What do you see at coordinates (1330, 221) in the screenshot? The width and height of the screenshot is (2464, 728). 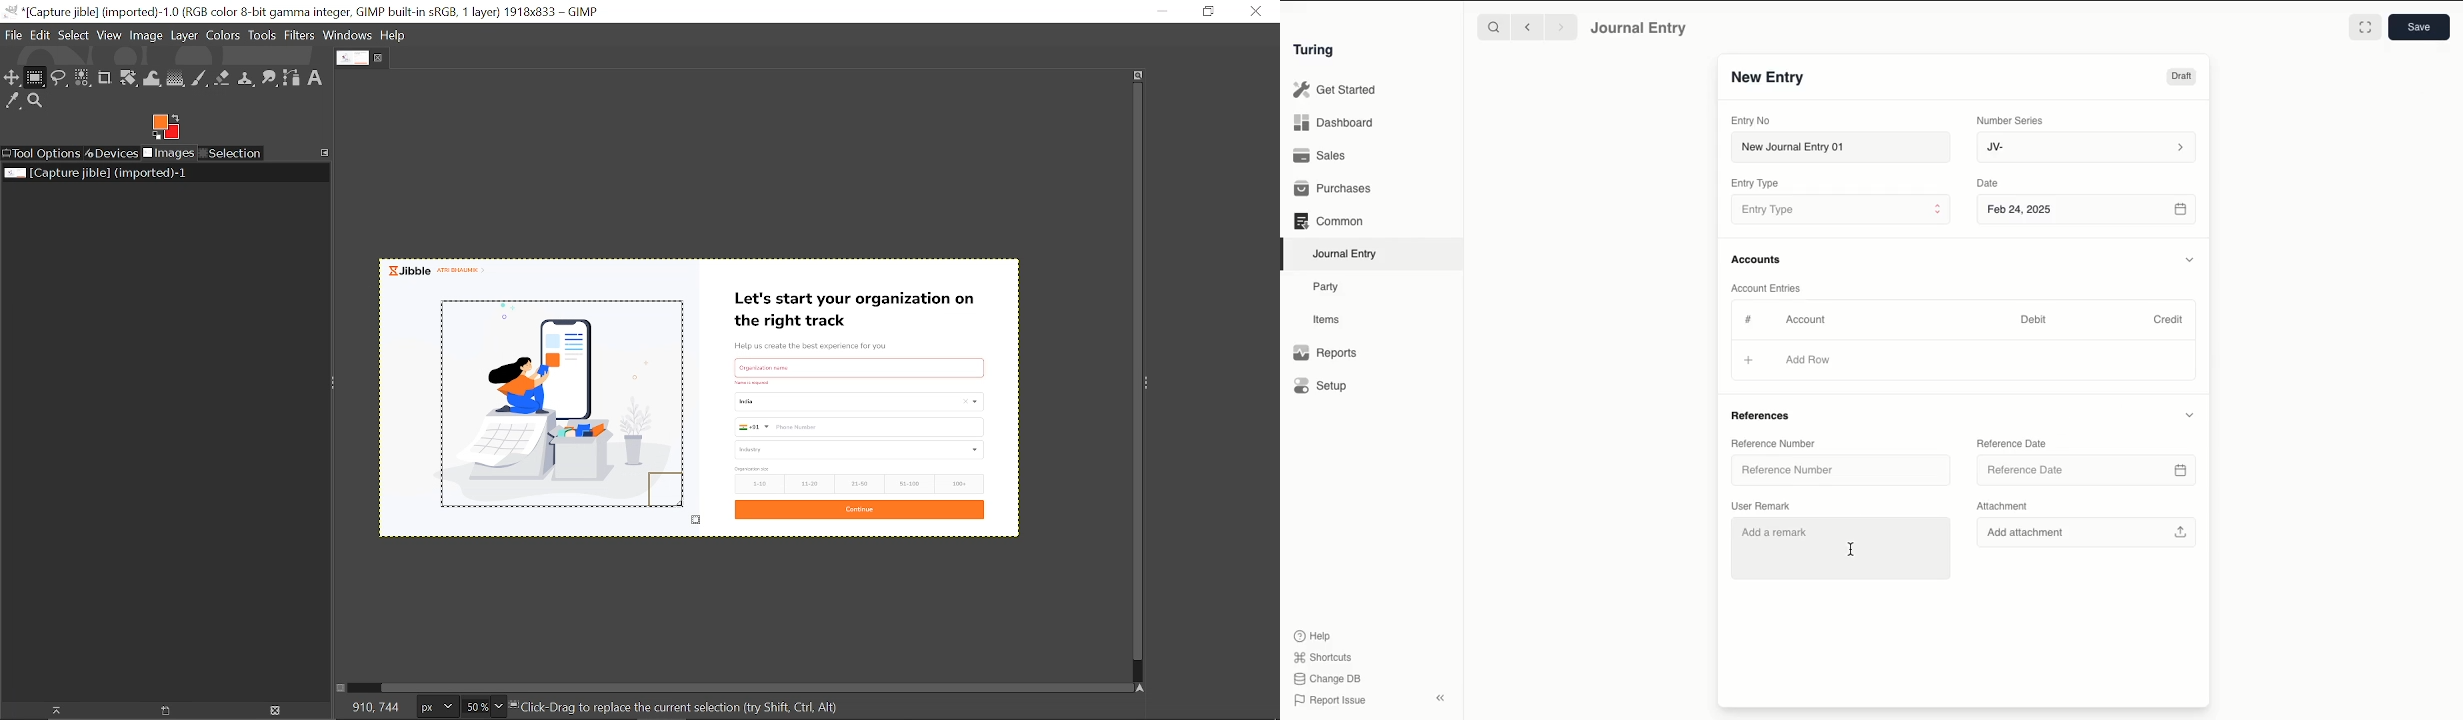 I see `Common` at bounding box center [1330, 221].